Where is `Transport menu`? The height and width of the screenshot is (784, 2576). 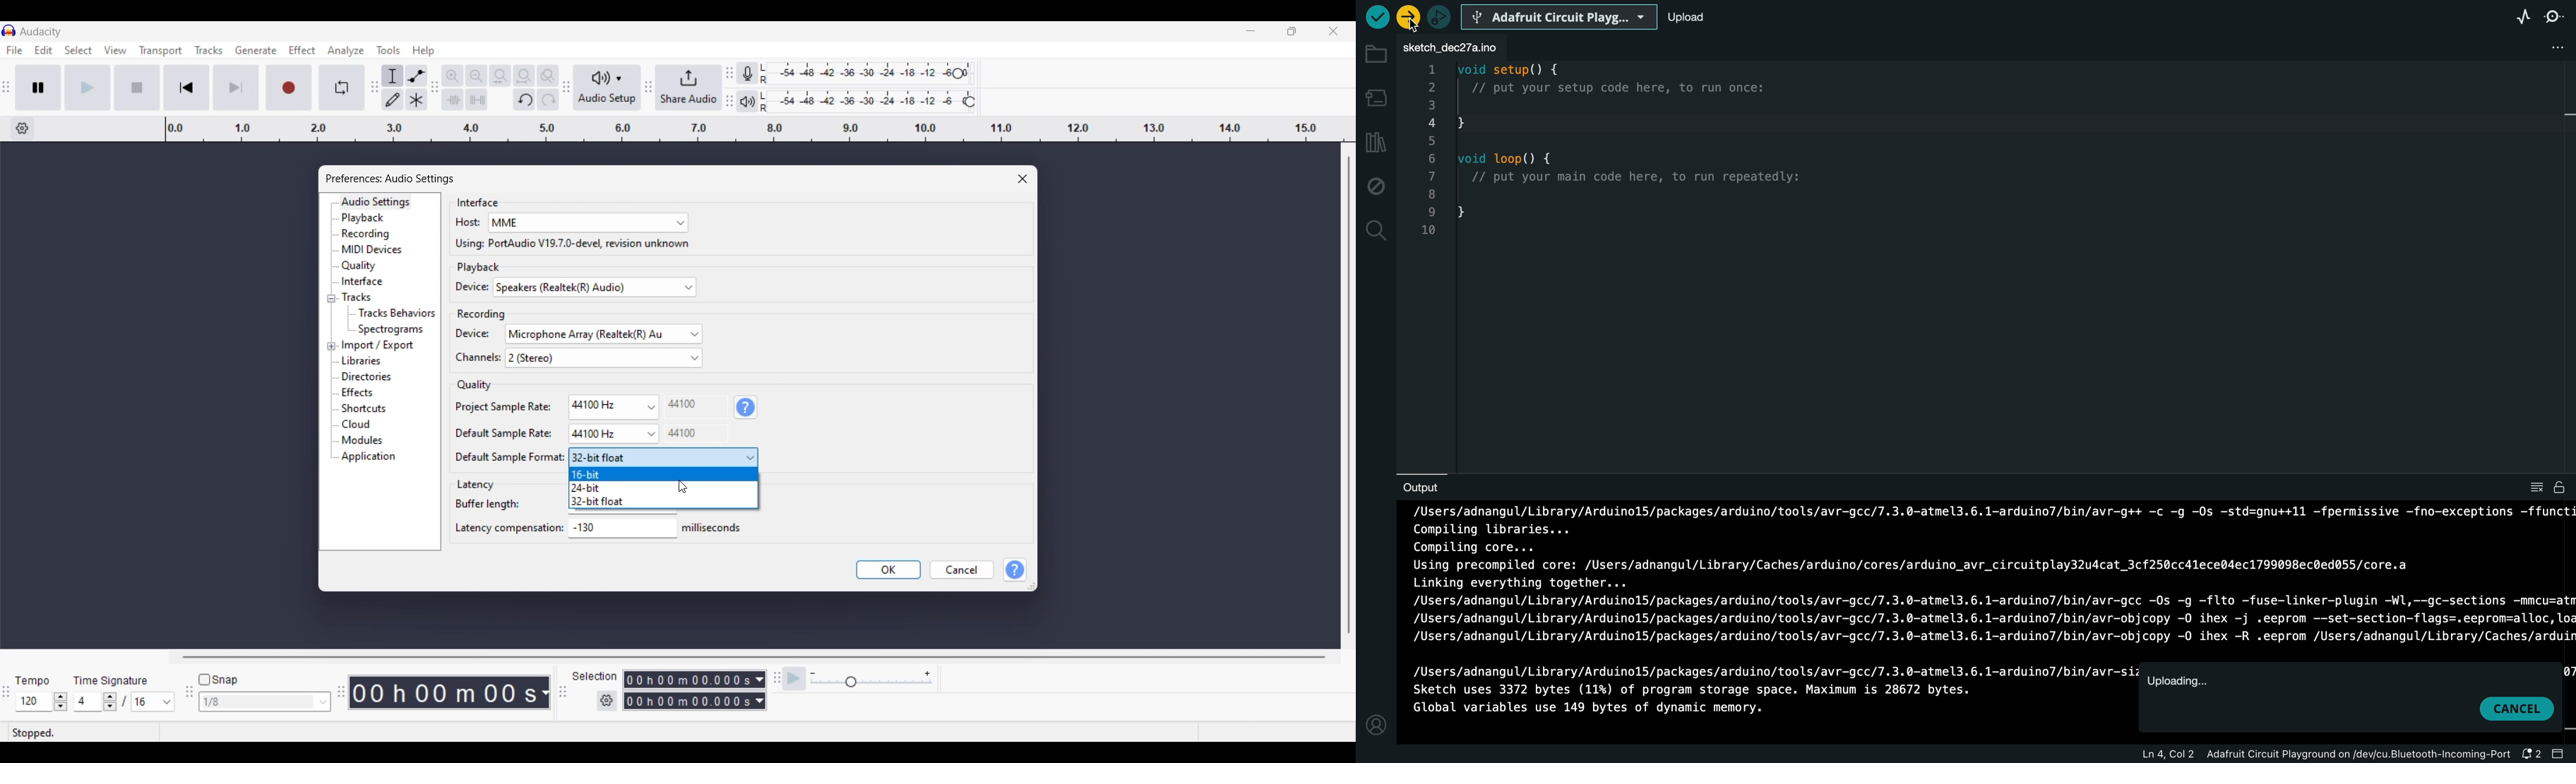 Transport menu is located at coordinates (161, 50).